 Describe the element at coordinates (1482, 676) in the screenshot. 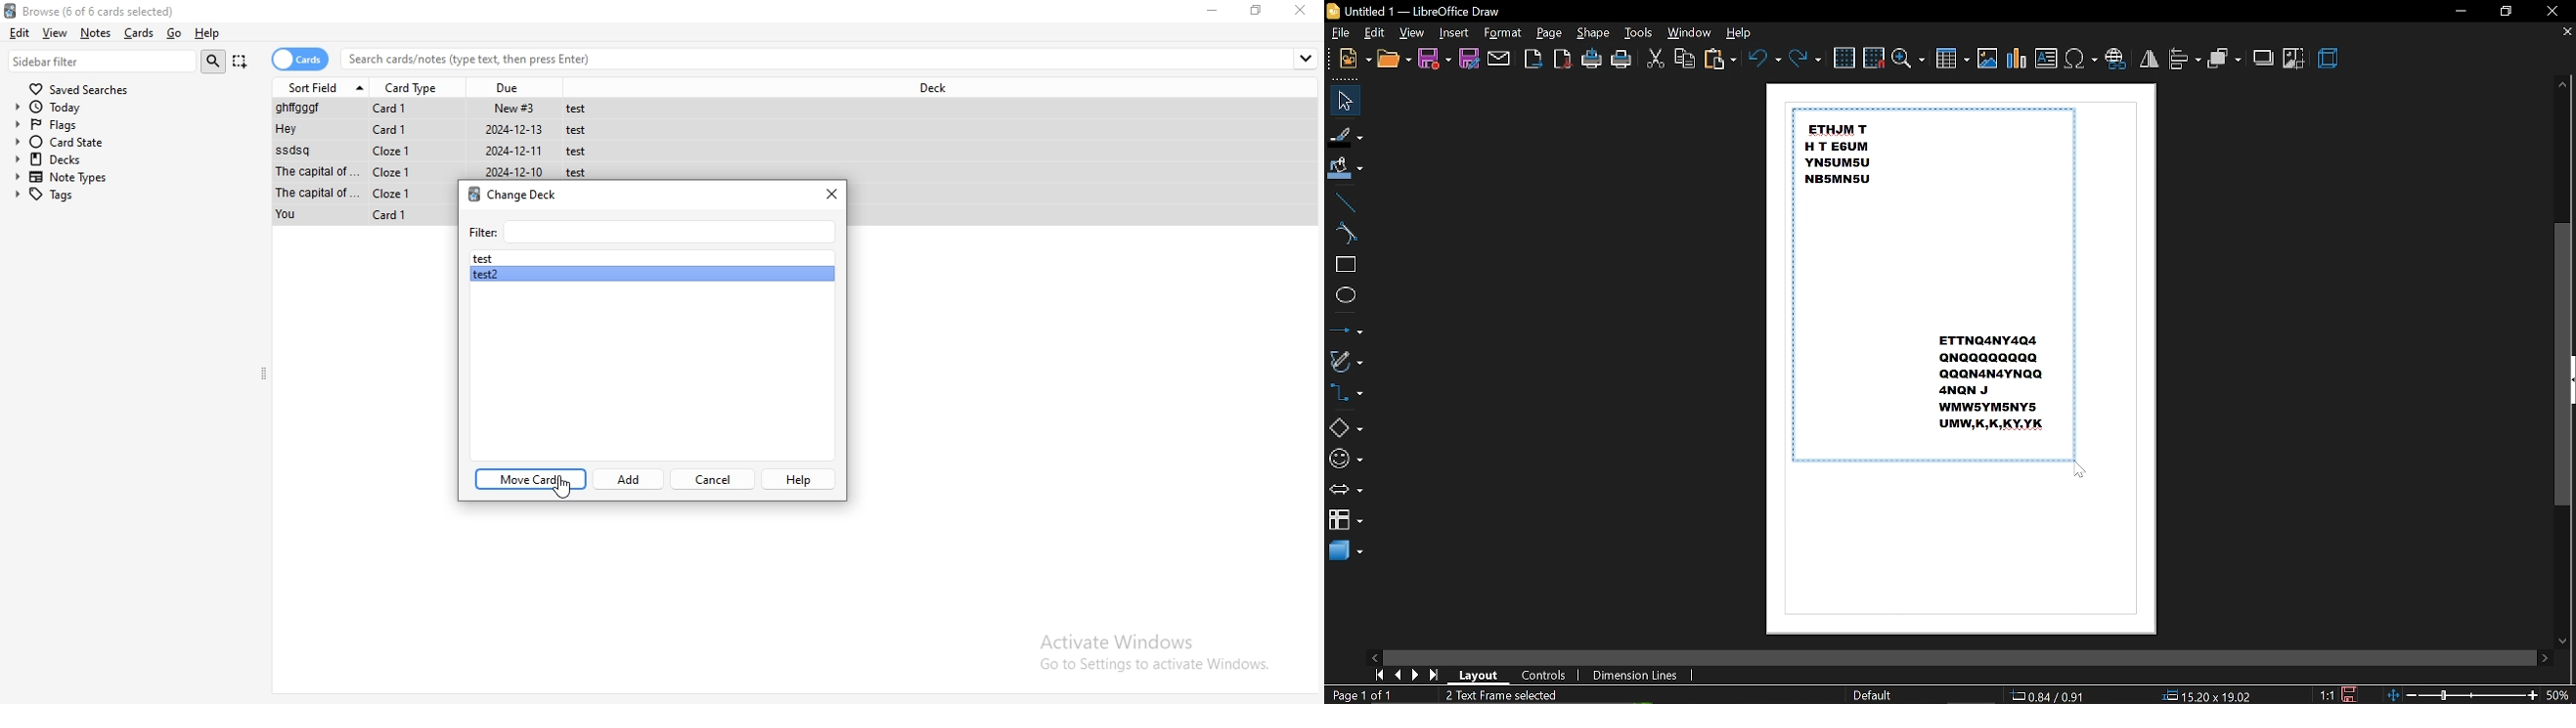

I see `layout` at that location.